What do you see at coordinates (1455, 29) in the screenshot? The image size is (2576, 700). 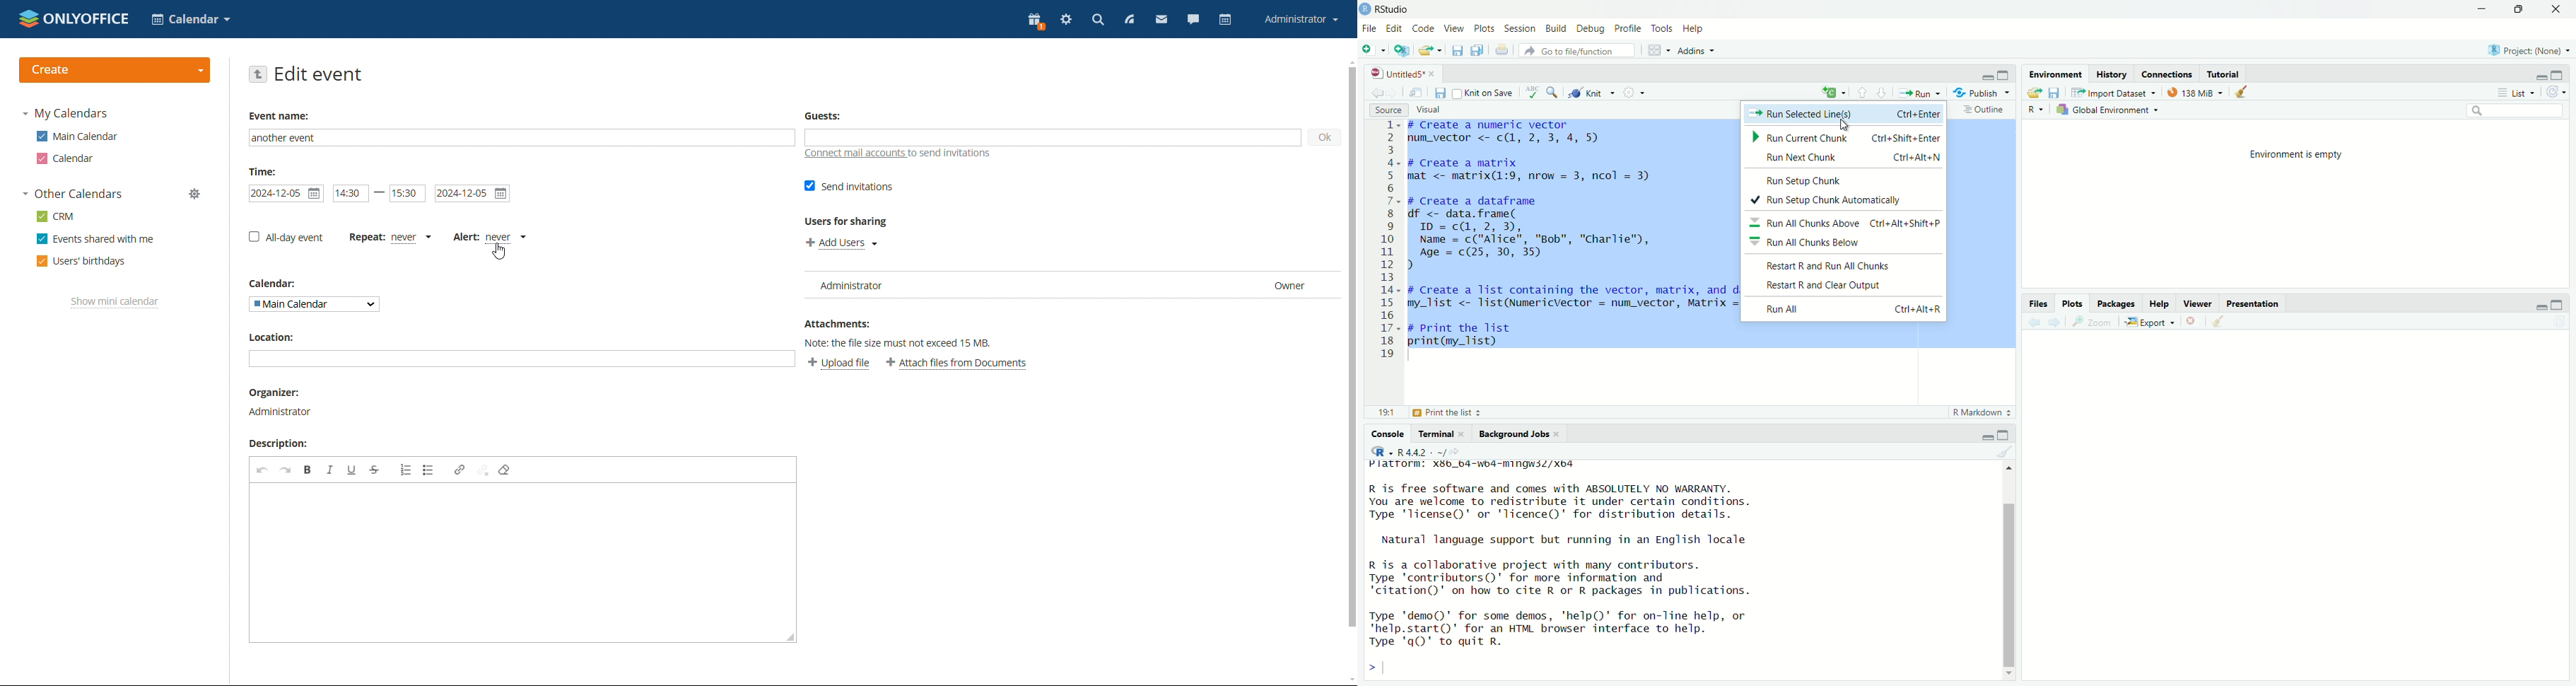 I see `View` at bounding box center [1455, 29].